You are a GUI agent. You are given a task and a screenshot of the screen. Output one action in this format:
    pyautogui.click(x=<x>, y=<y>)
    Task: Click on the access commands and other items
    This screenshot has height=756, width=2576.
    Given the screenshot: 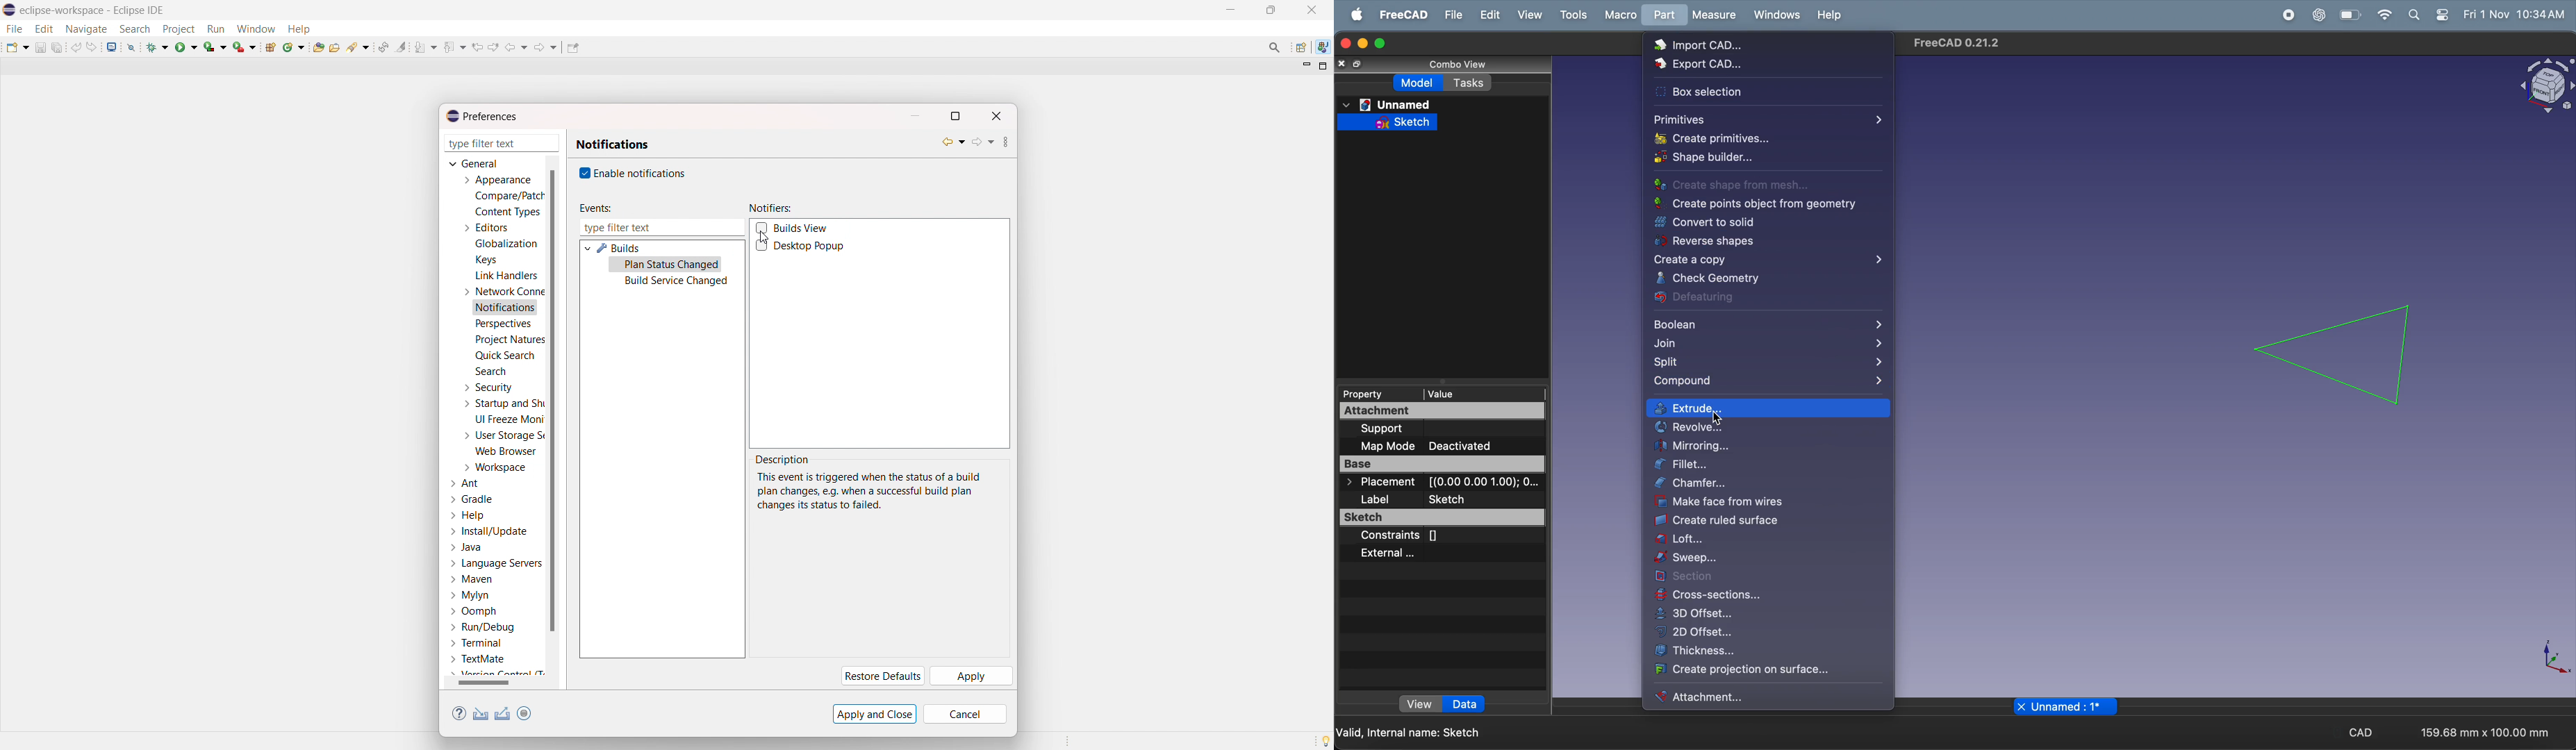 What is the action you would take?
    pyautogui.click(x=1275, y=47)
    